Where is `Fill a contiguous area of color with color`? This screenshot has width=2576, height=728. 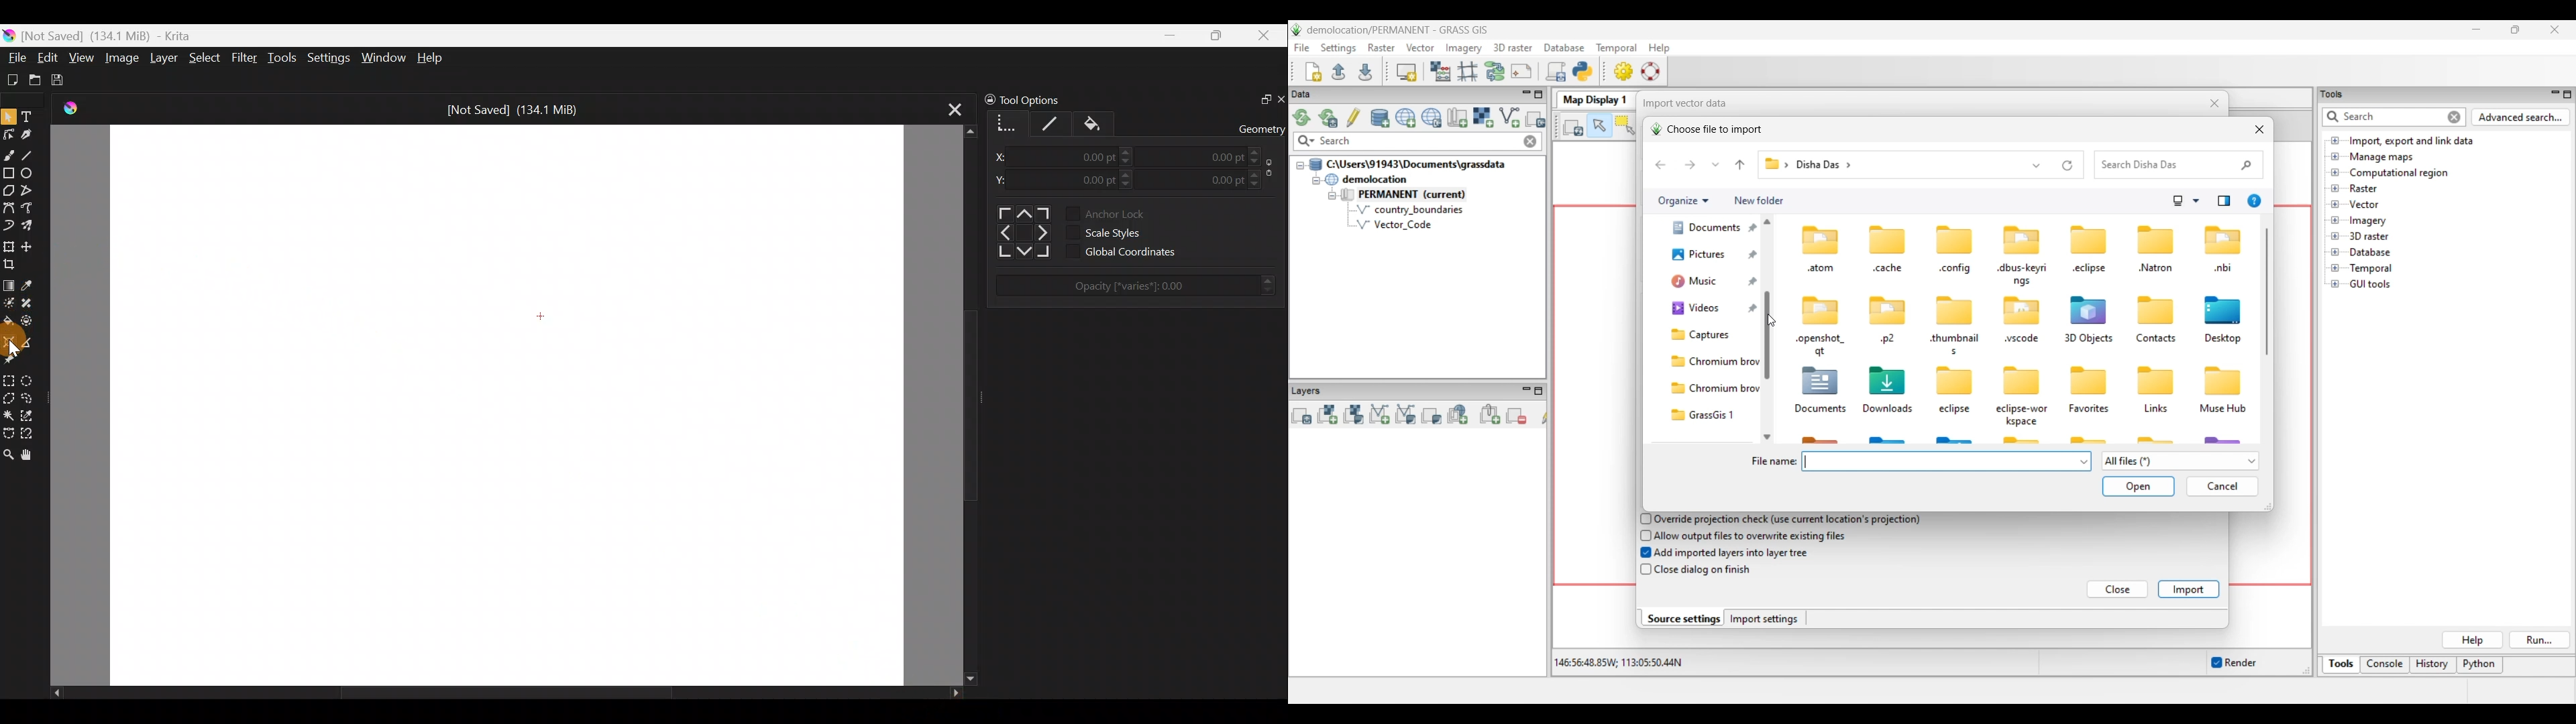
Fill a contiguous area of color with color is located at coordinates (8, 321).